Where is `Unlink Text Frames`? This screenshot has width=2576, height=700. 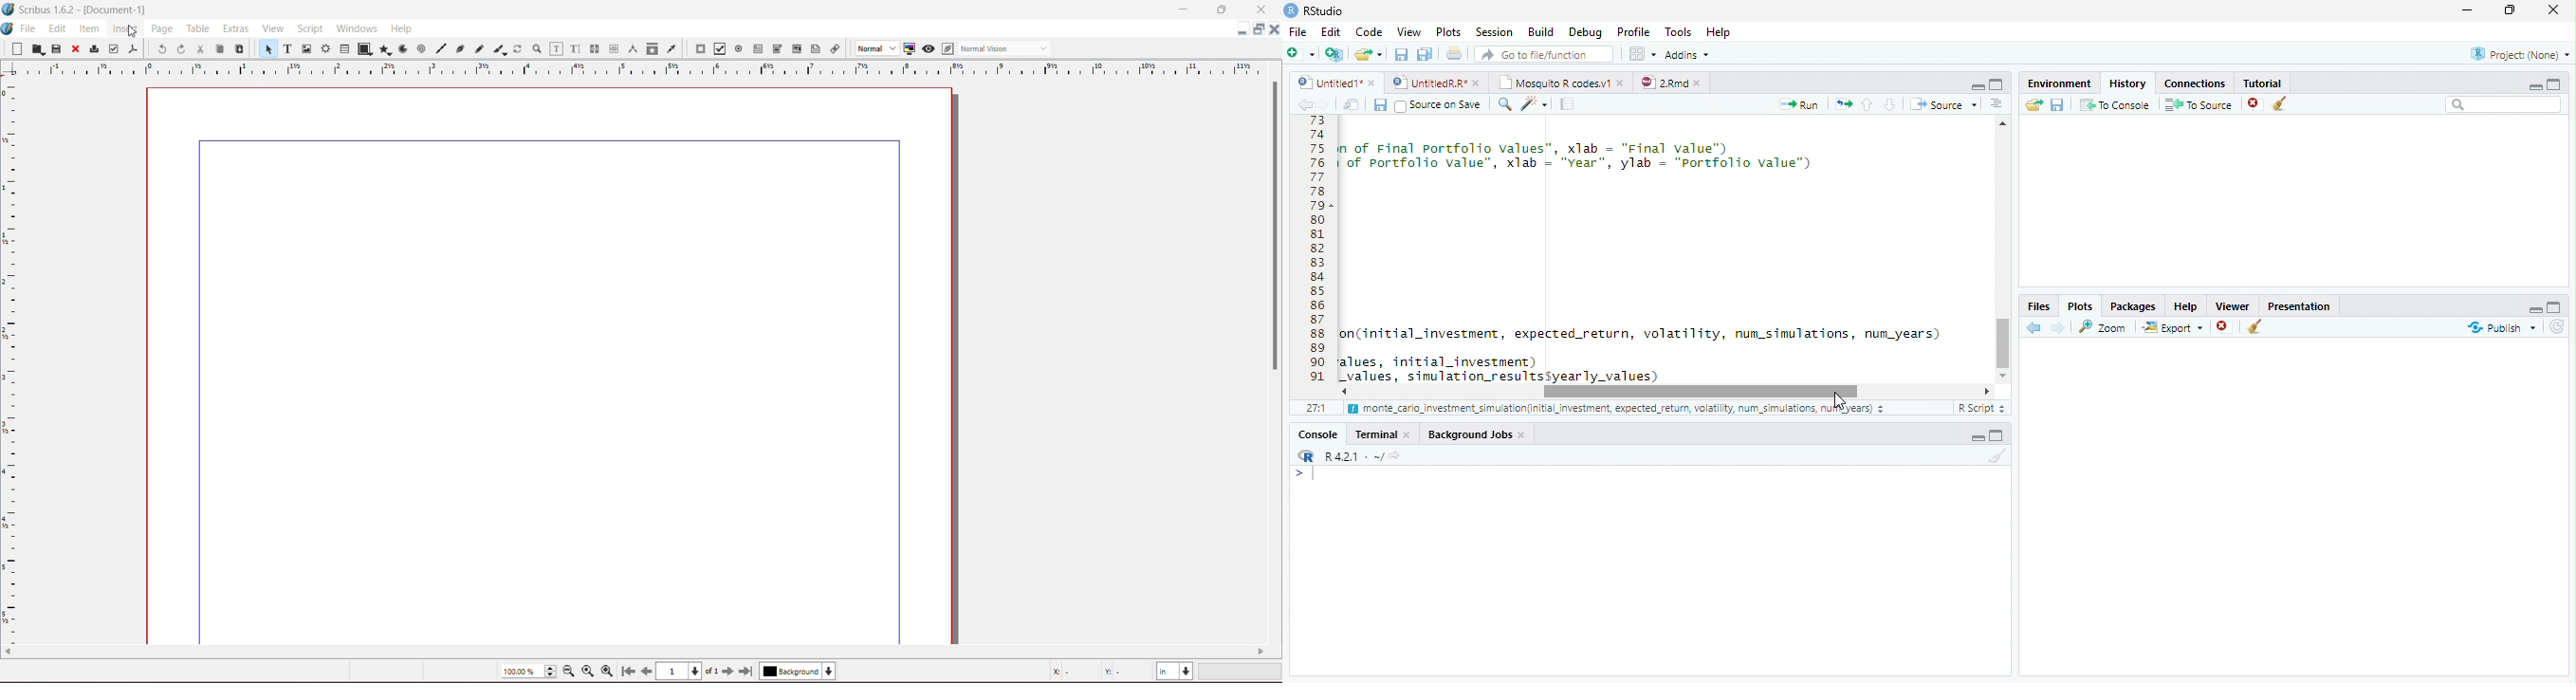
Unlink Text Frames is located at coordinates (613, 49).